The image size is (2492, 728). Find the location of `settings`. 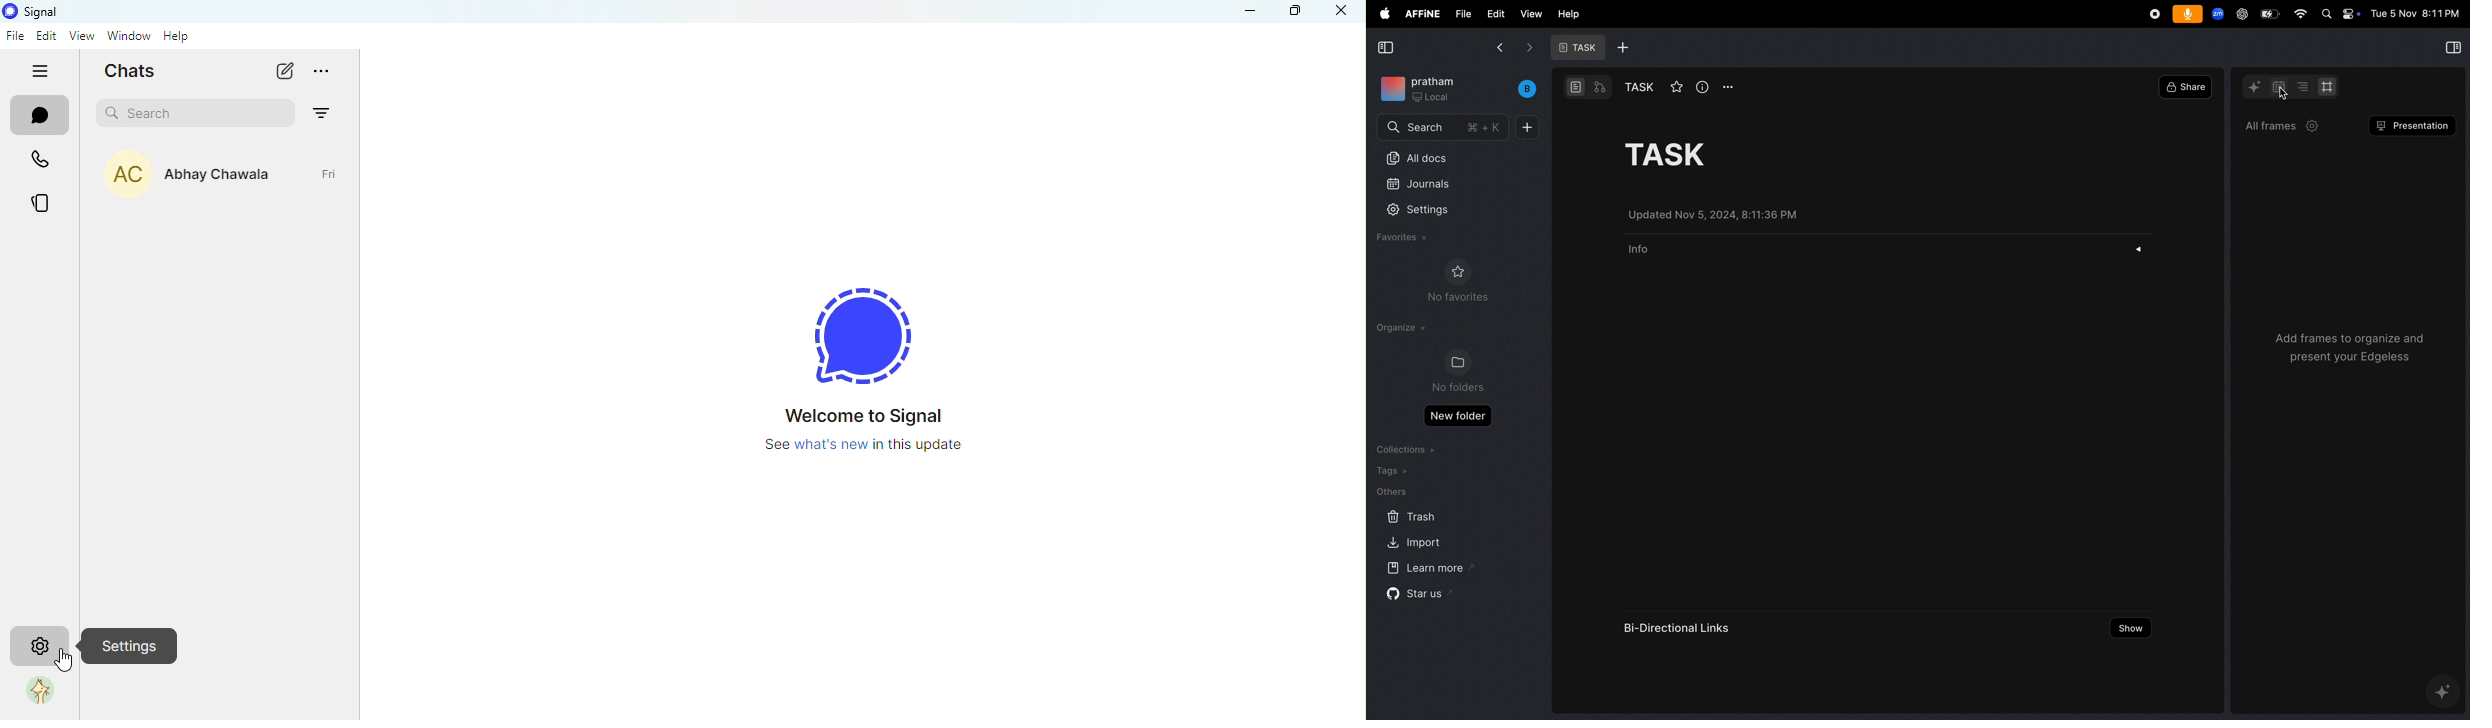

settings is located at coordinates (131, 647).